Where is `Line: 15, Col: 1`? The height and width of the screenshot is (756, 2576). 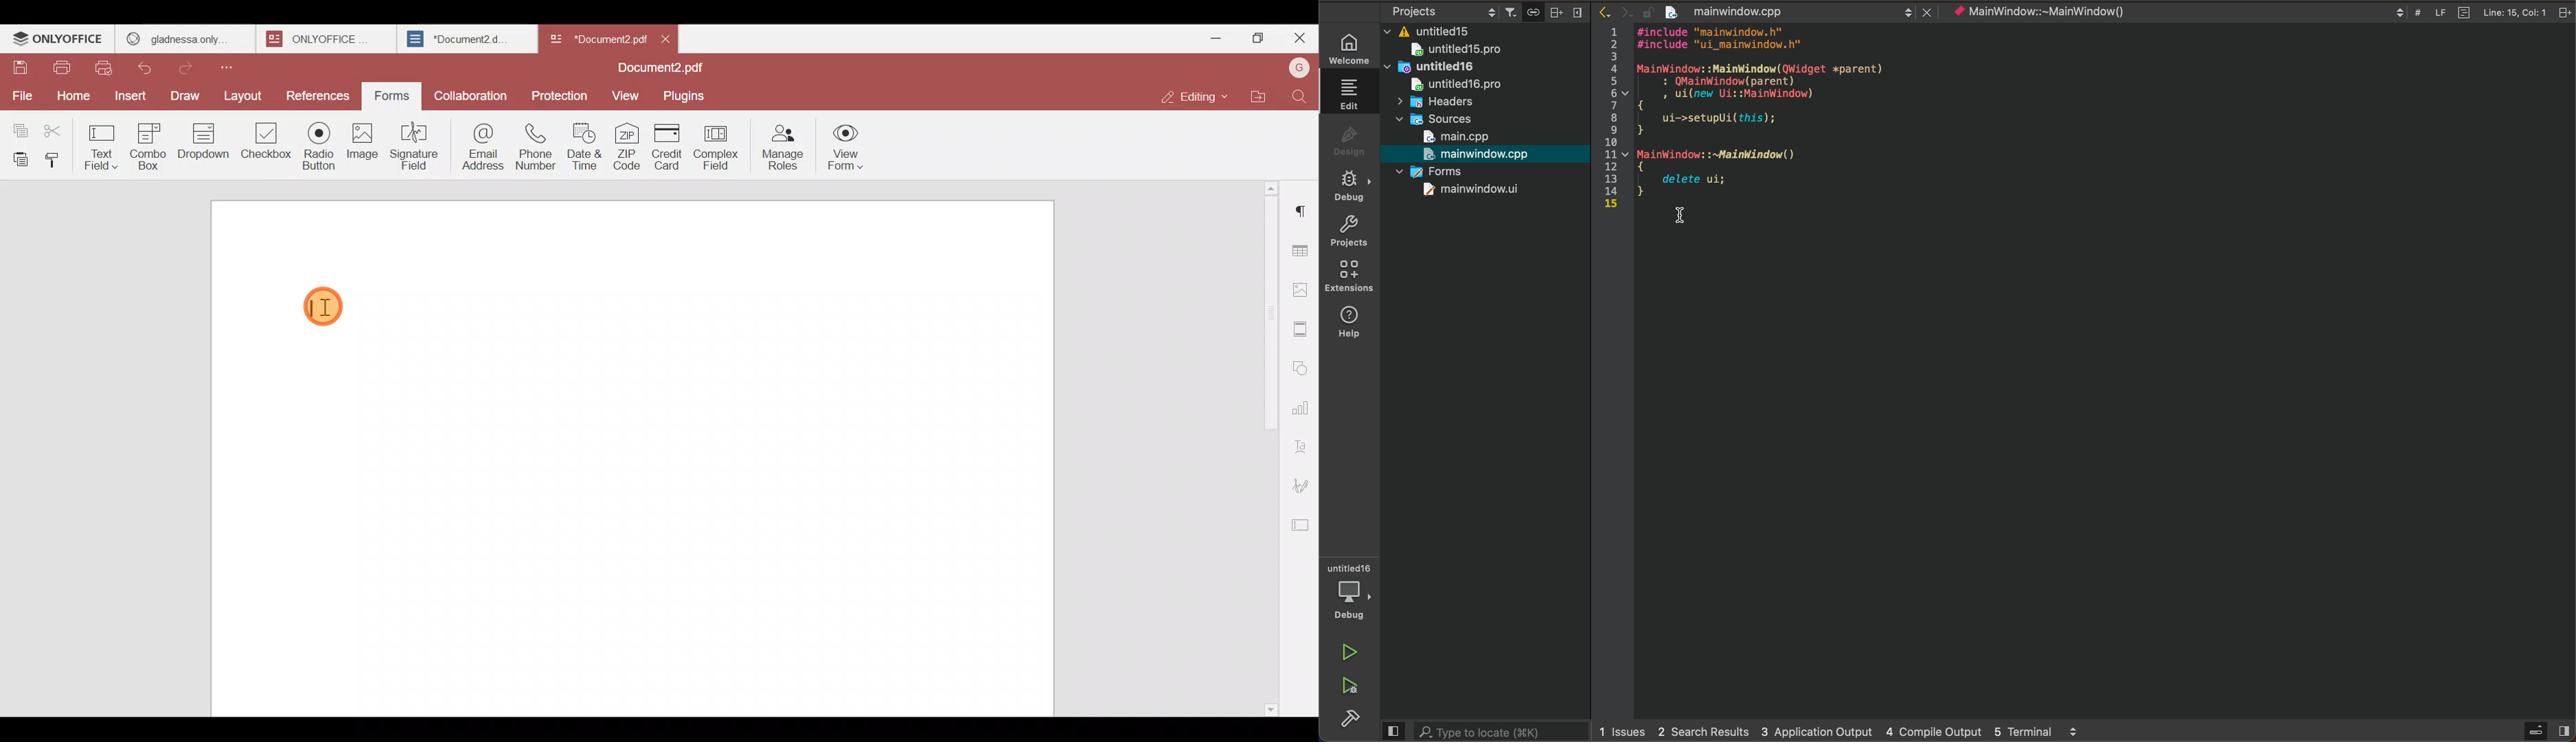
Line: 15, Col: 1 is located at coordinates (2505, 13).